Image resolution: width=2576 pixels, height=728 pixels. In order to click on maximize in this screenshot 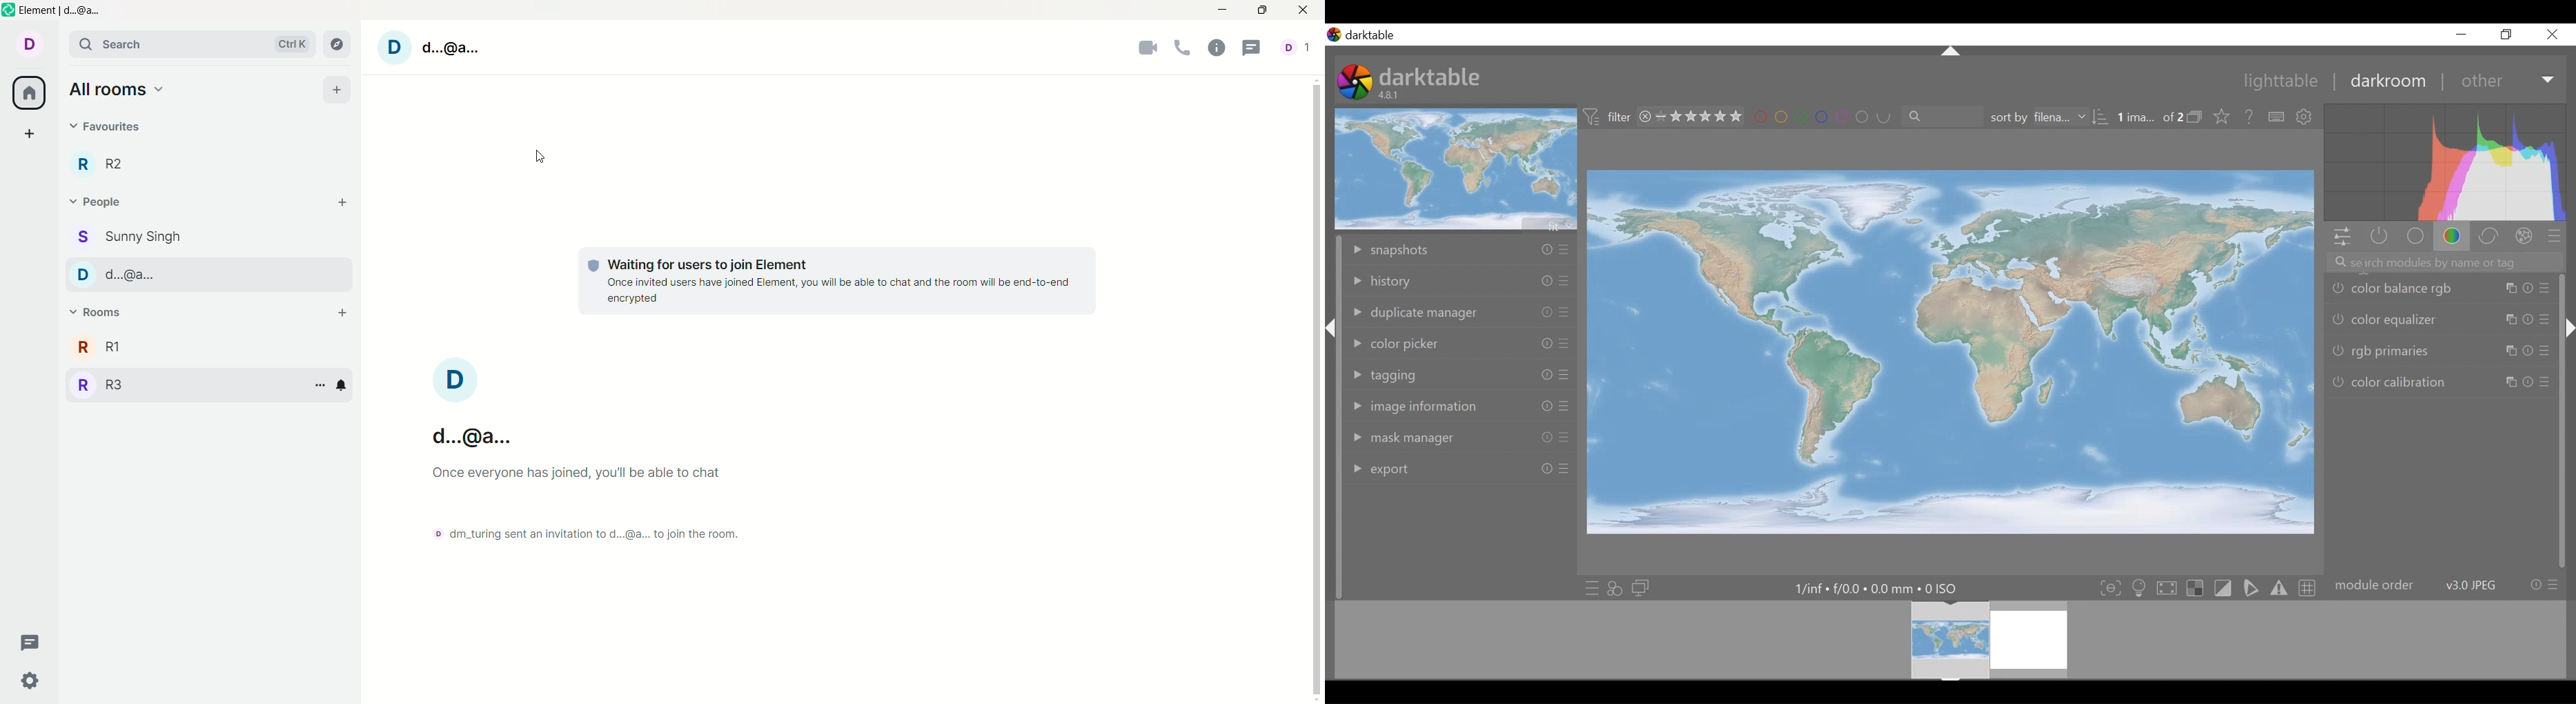, I will do `click(1262, 10)`.